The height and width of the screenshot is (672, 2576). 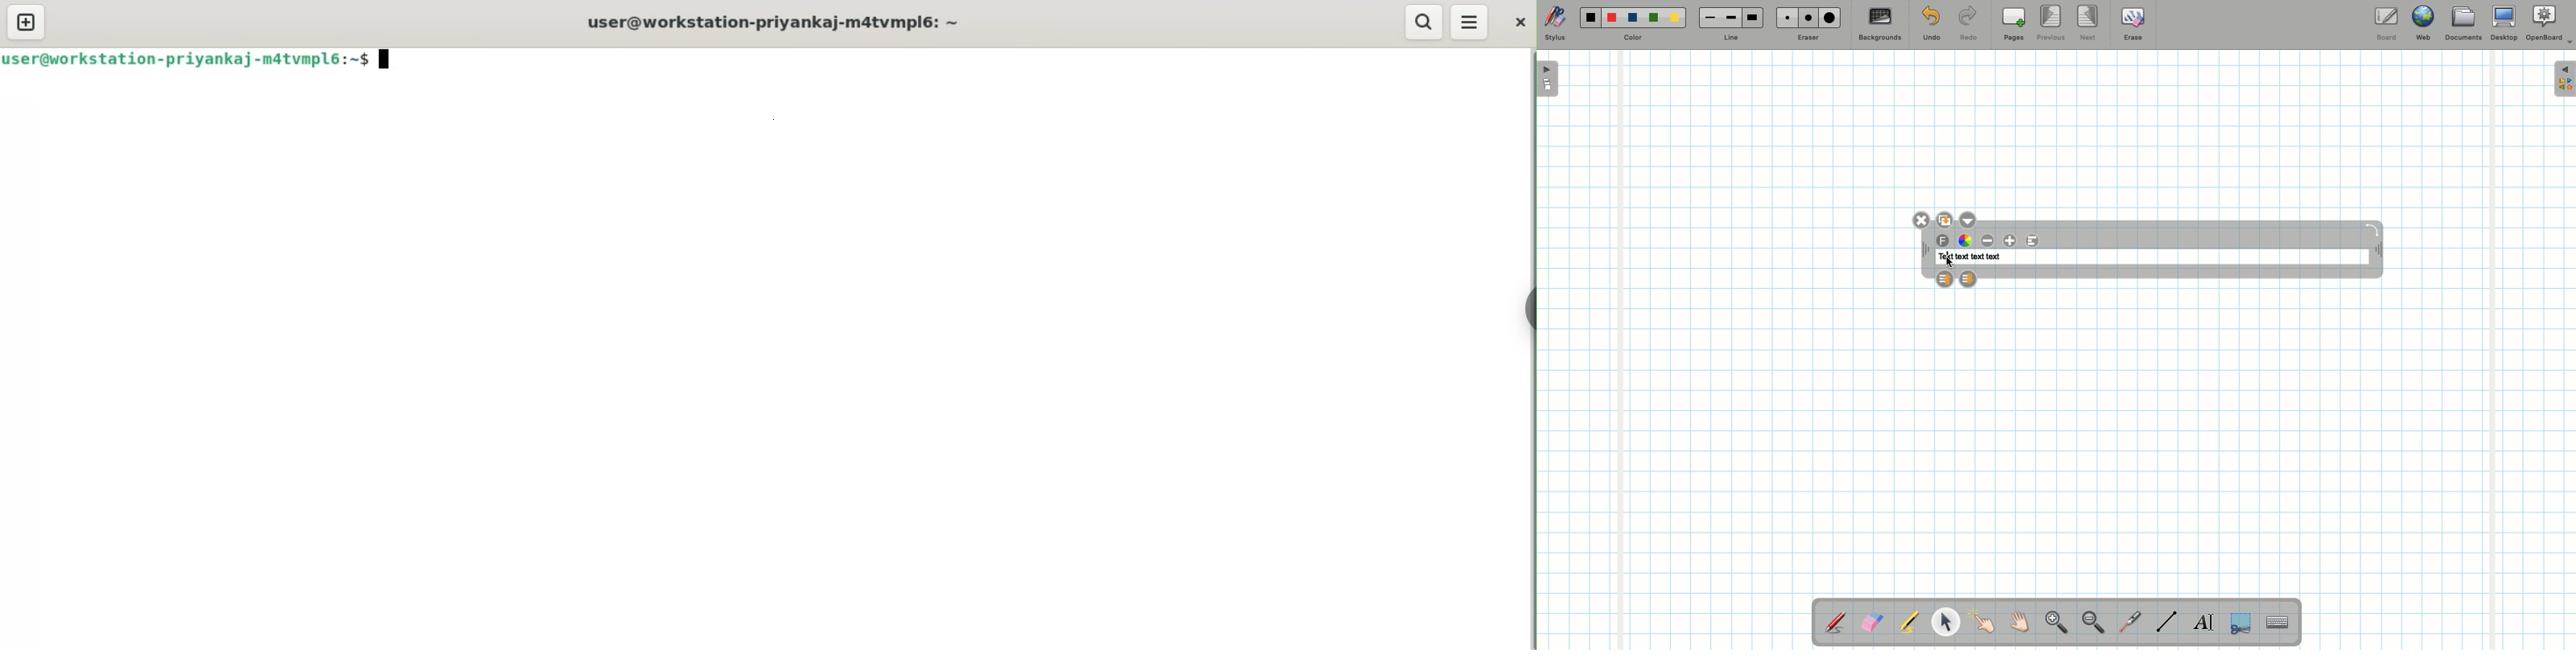 What do you see at coordinates (2423, 26) in the screenshot?
I see `Web` at bounding box center [2423, 26].